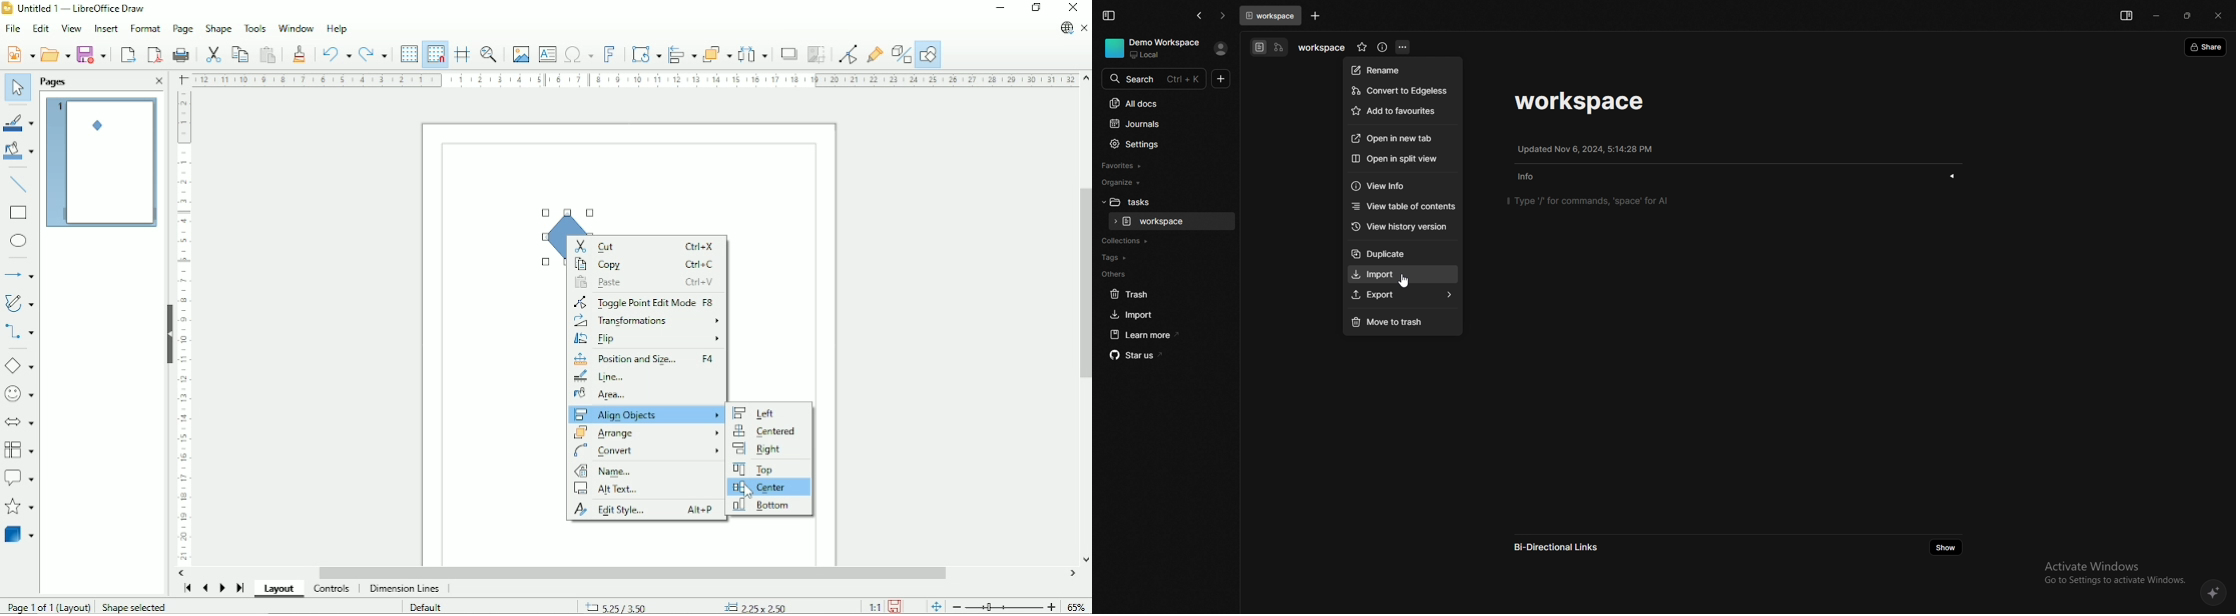  I want to click on Horizontal scale, so click(635, 79).